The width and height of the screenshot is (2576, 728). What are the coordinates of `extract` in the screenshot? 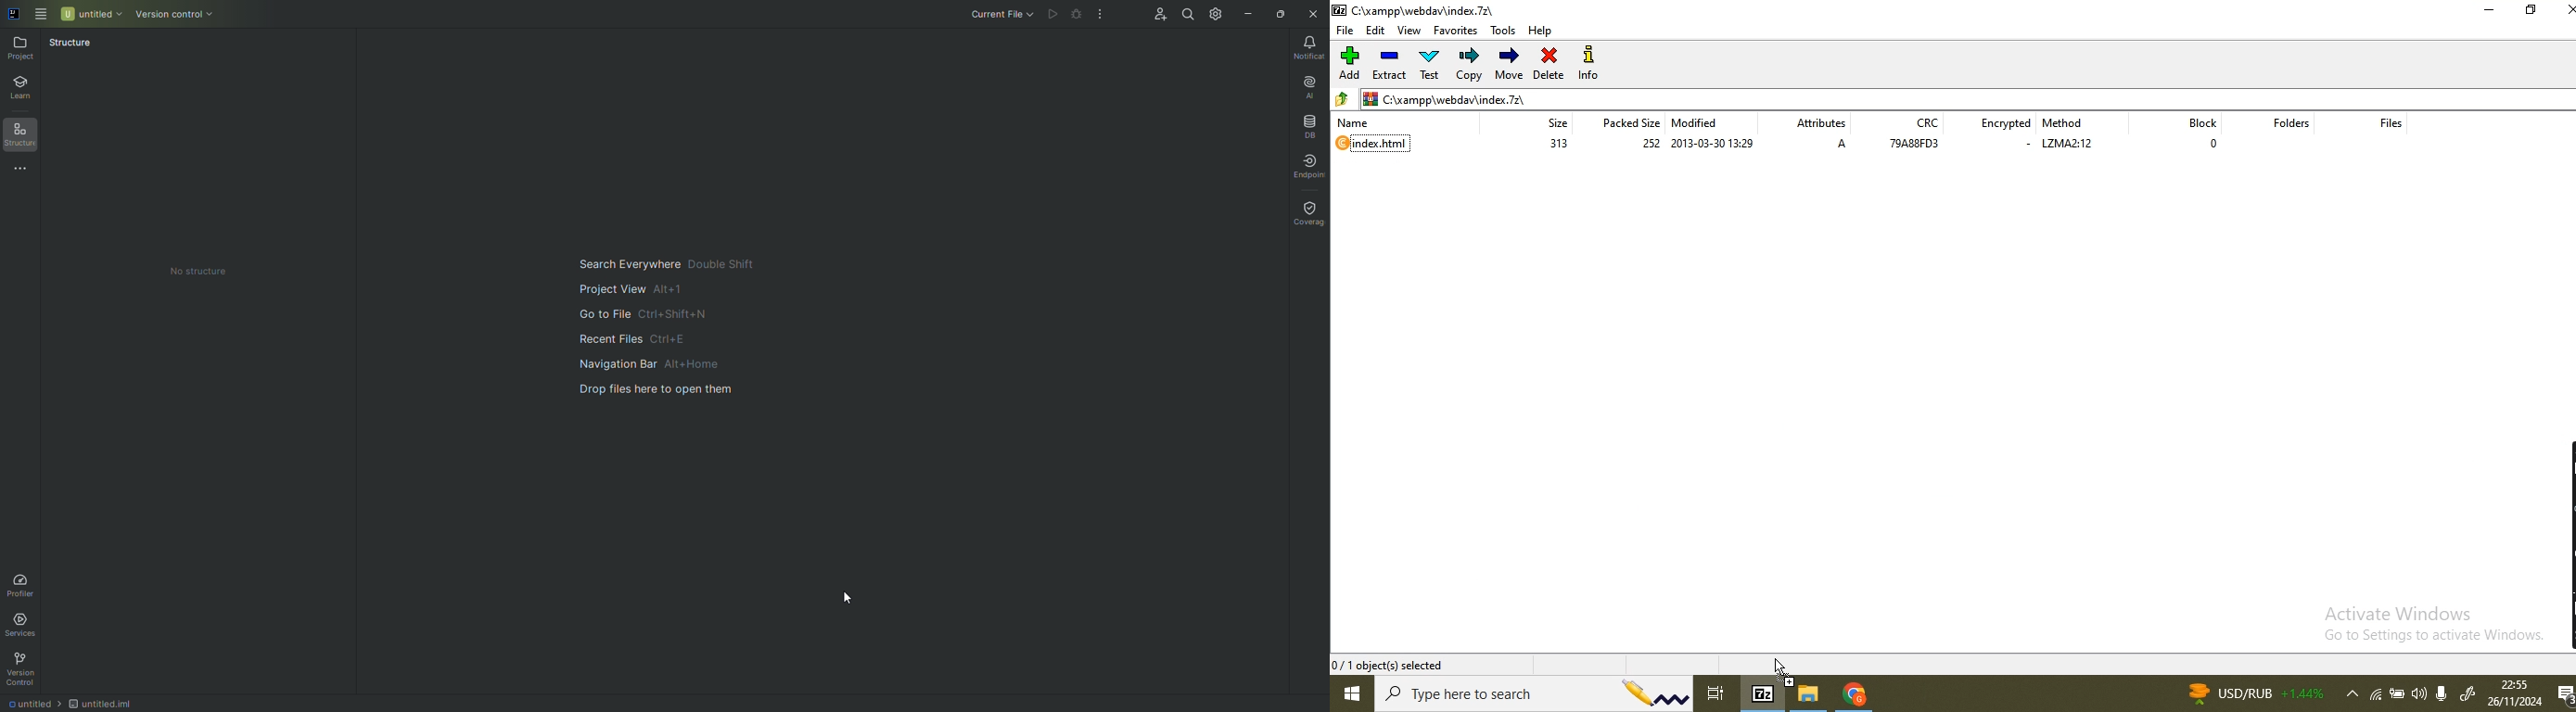 It's located at (1391, 65).